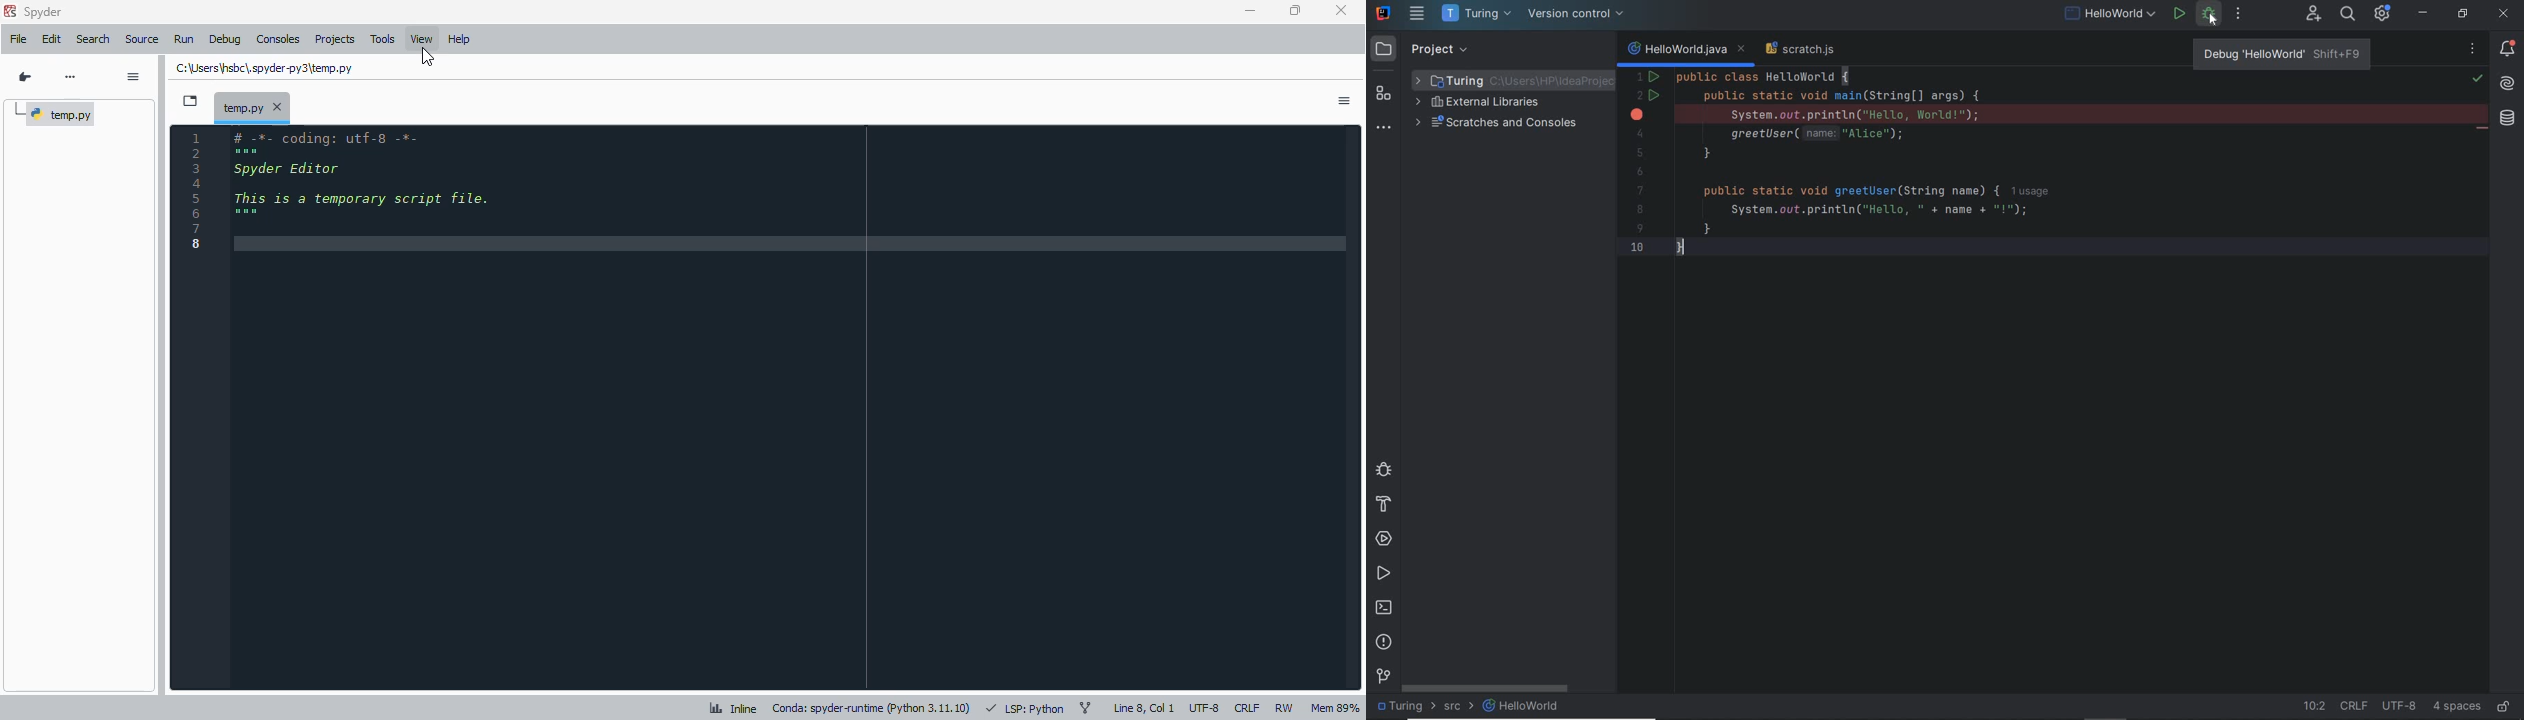 Image resolution: width=2548 pixels, height=728 pixels. I want to click on projects, so click(335, 39).